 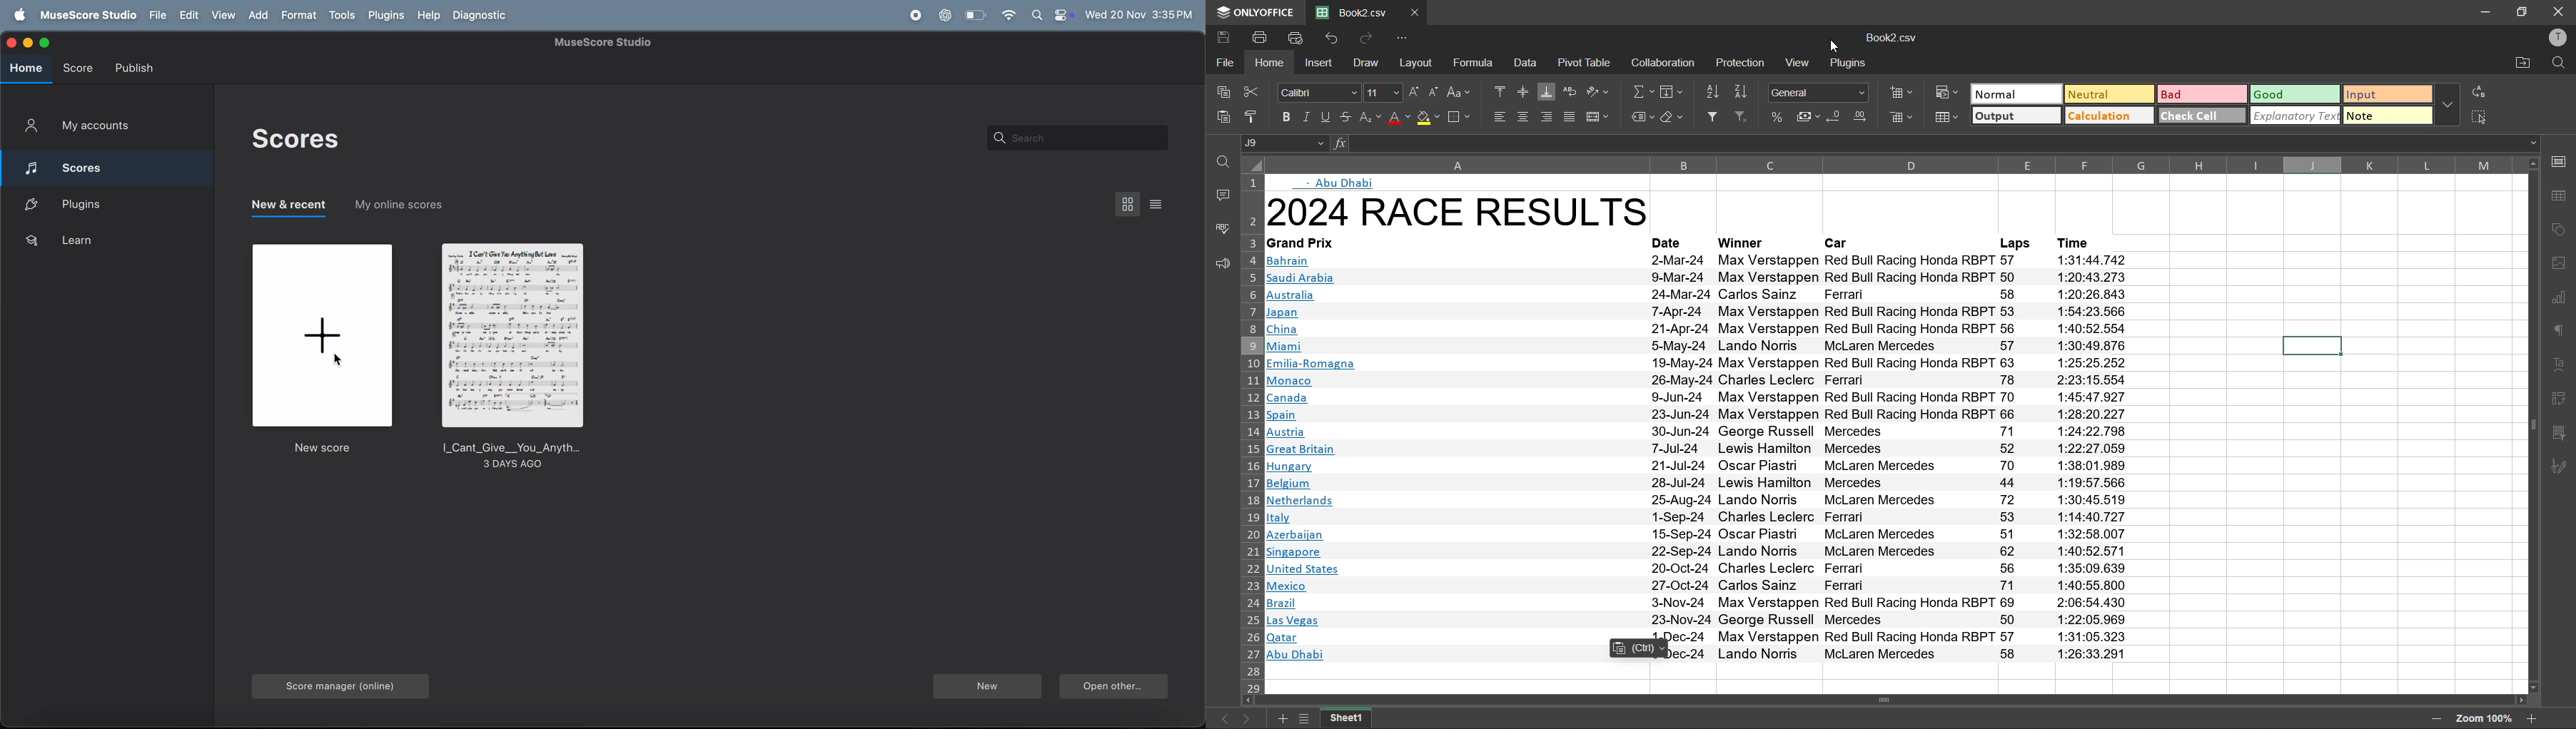 What do you see at coordinates (47, 42) in the screenshot?
I see `maximize` at bounding box center [47, 42].